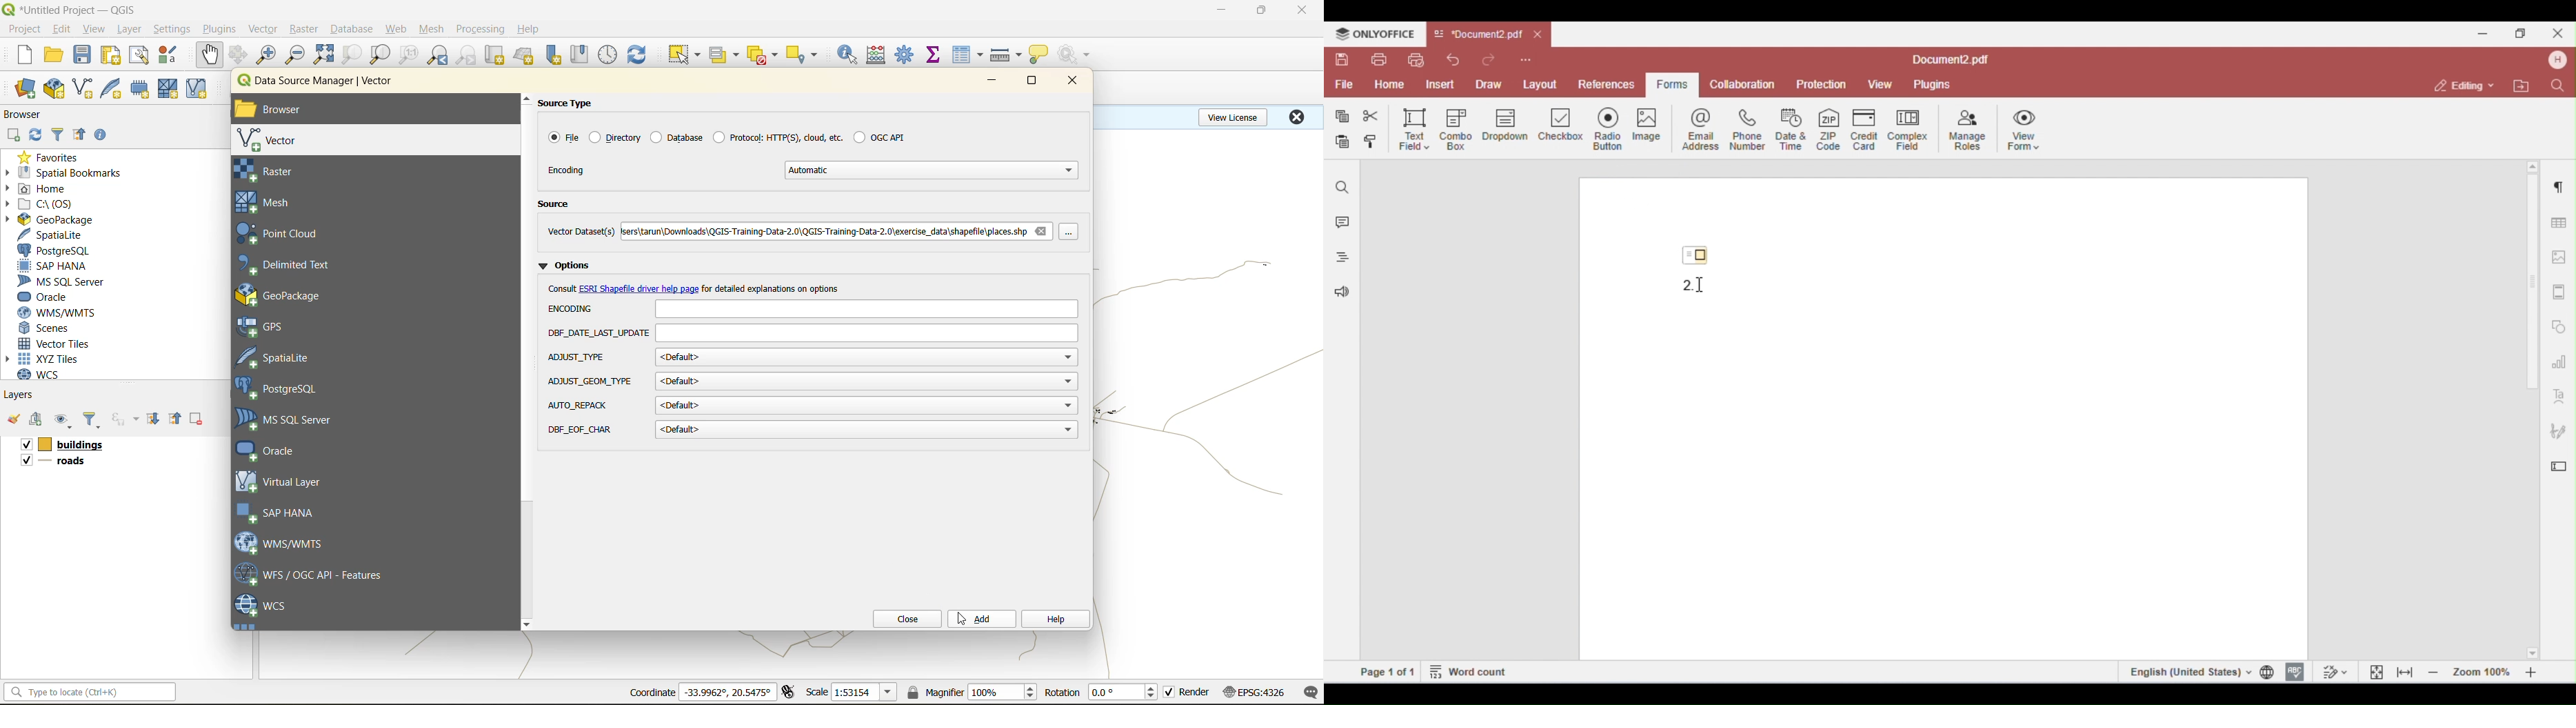 Image resolution: width=2576 pixels, height=728 pixels. What do you see at coordinates (269, 55) in the screenshot?
I see `zoom in` at bounding box center [269, 55].